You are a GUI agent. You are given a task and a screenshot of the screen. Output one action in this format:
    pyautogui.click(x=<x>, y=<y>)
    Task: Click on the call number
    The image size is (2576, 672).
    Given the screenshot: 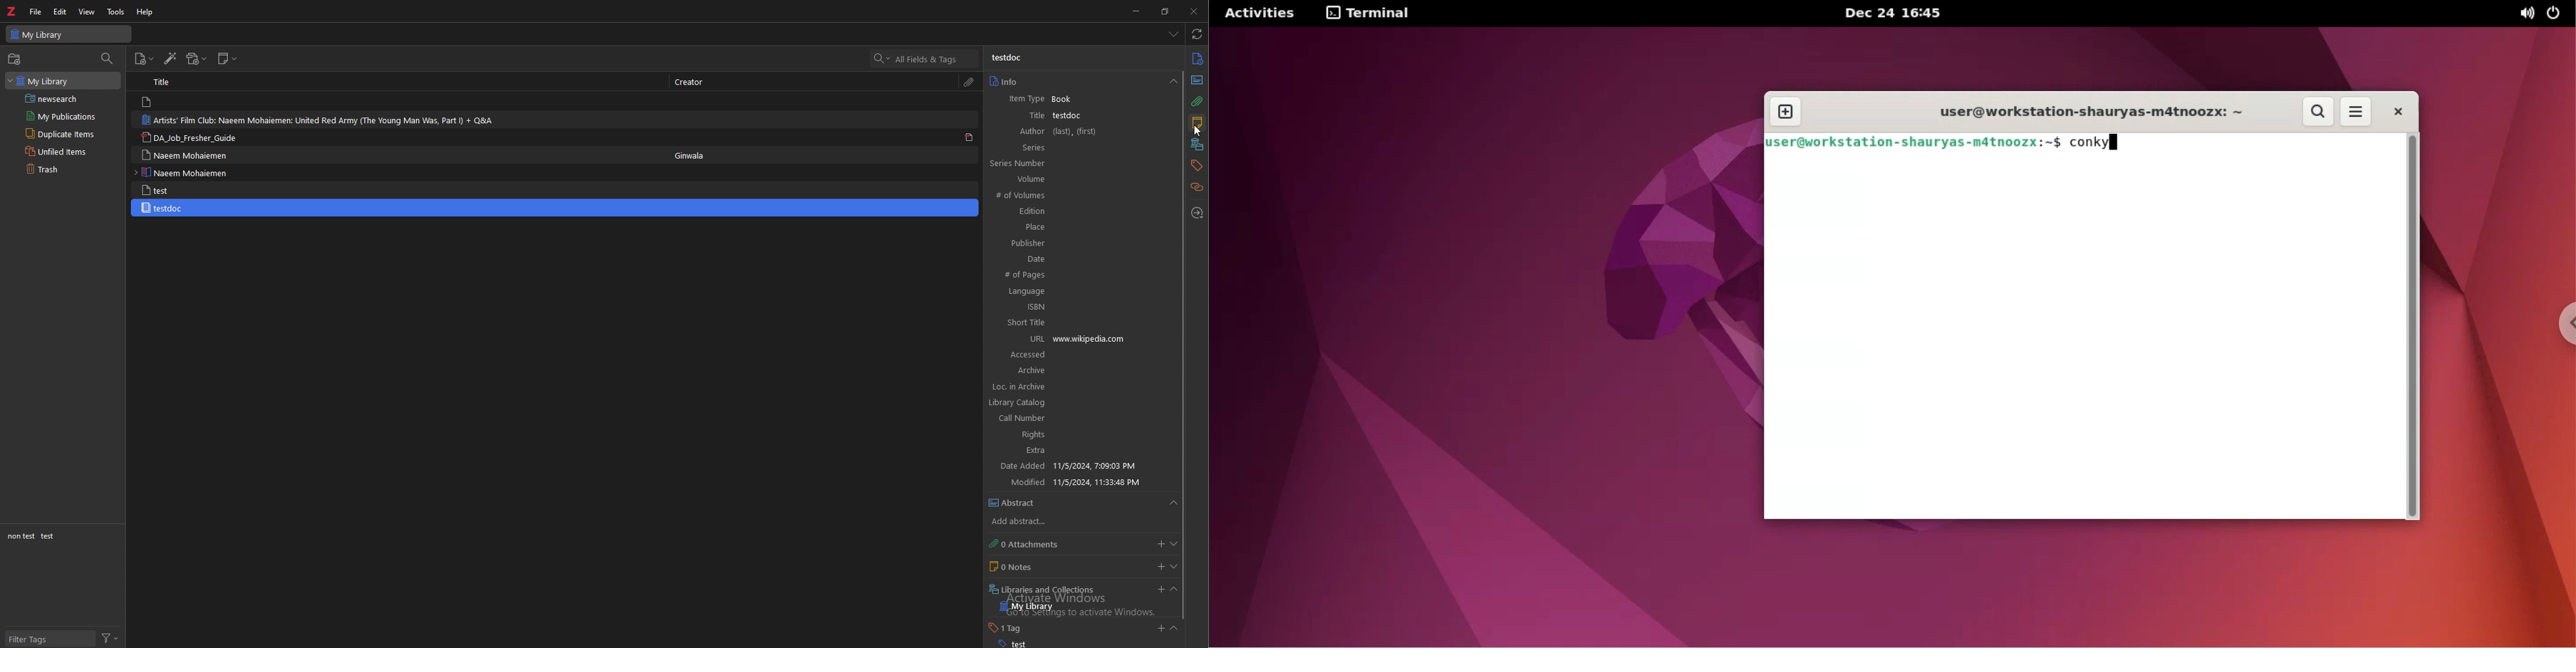 What is the action you would take?
    pyautogui.click(x=1074, y=420)
    